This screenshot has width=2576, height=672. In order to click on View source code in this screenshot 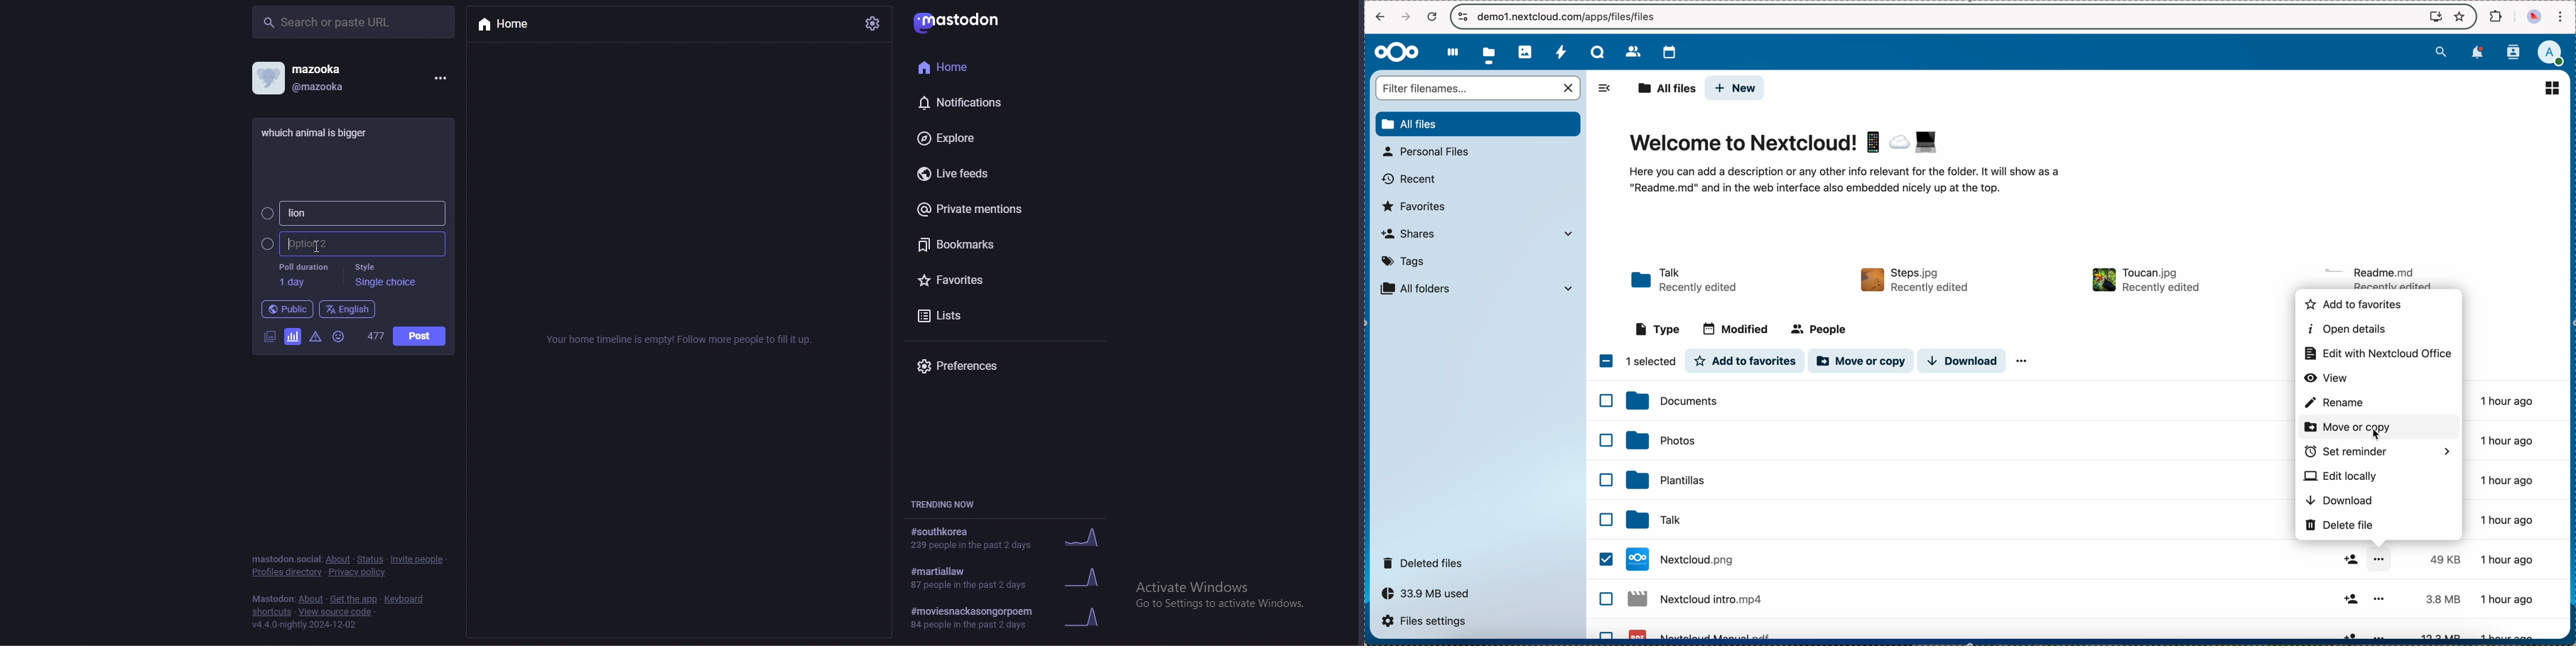, I will do `click(340, 612)`.